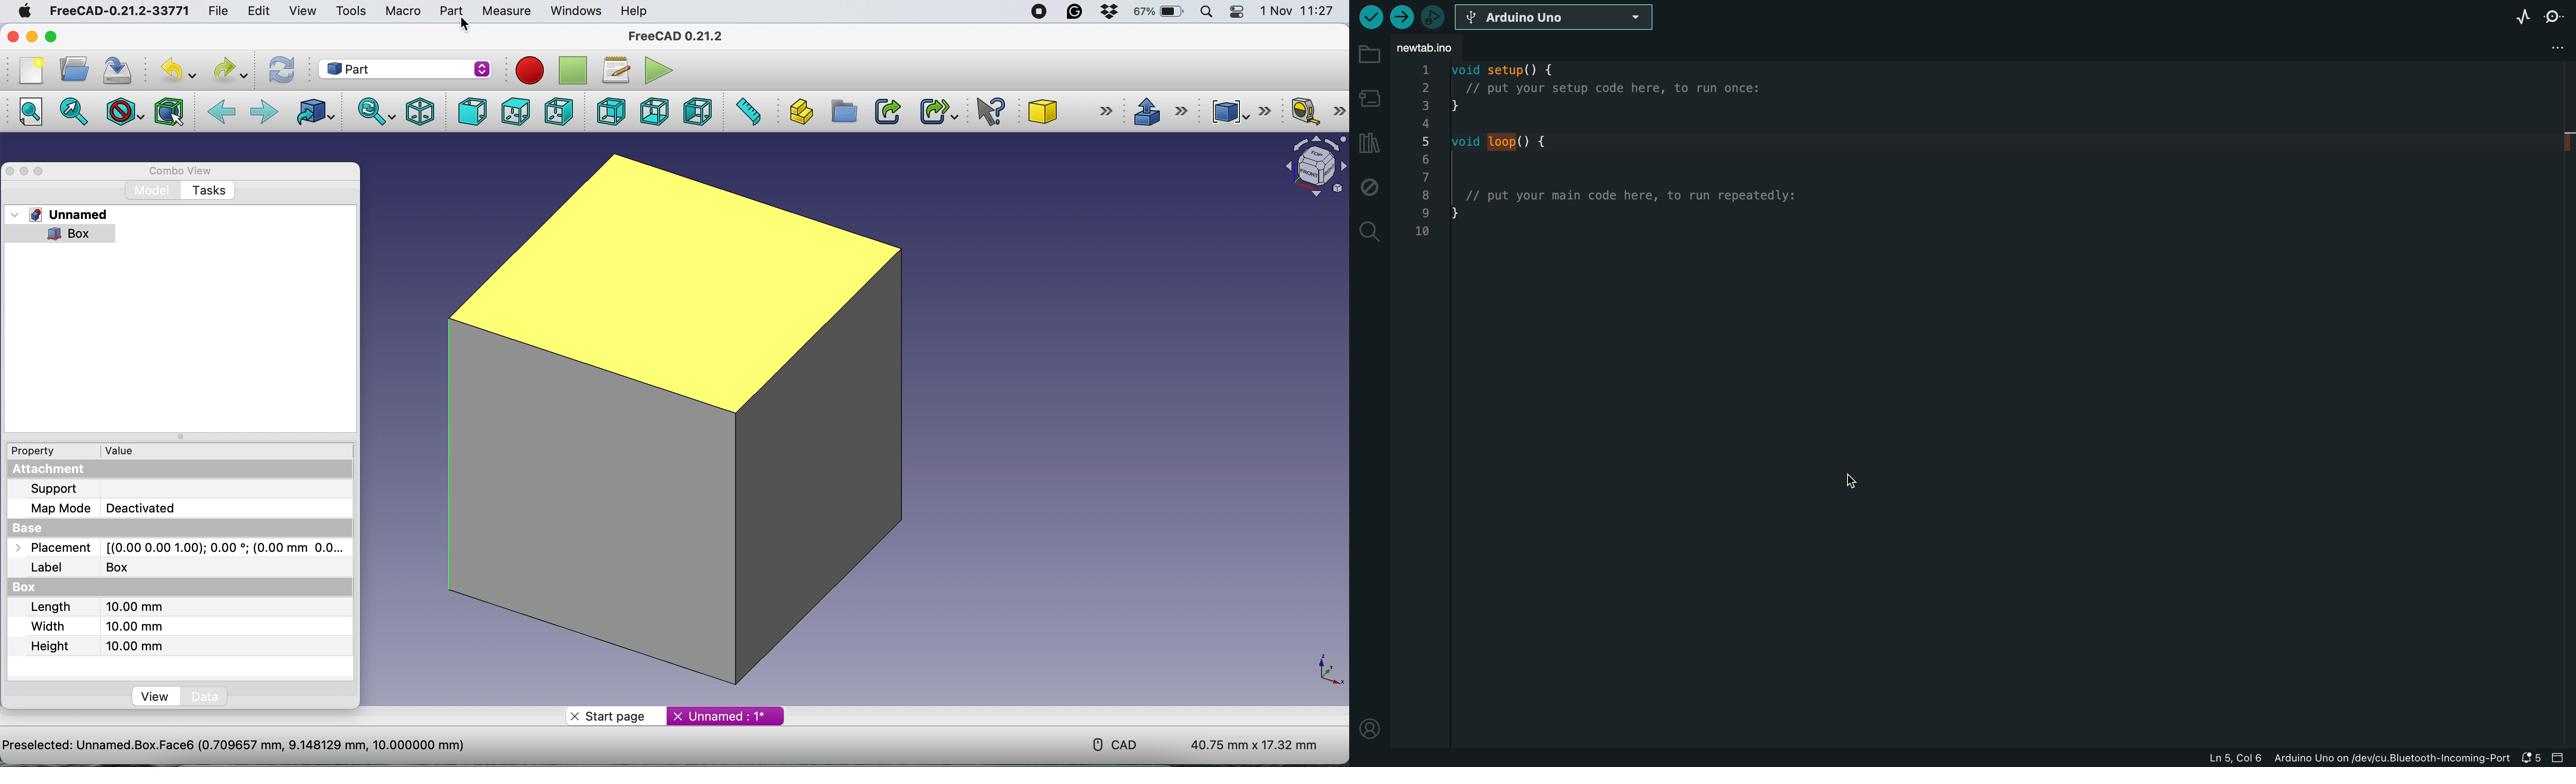  What do you see at coordinates (2562, 758) in the screenshot?
I see `close slide bar` at bounding box center [2562, 758].